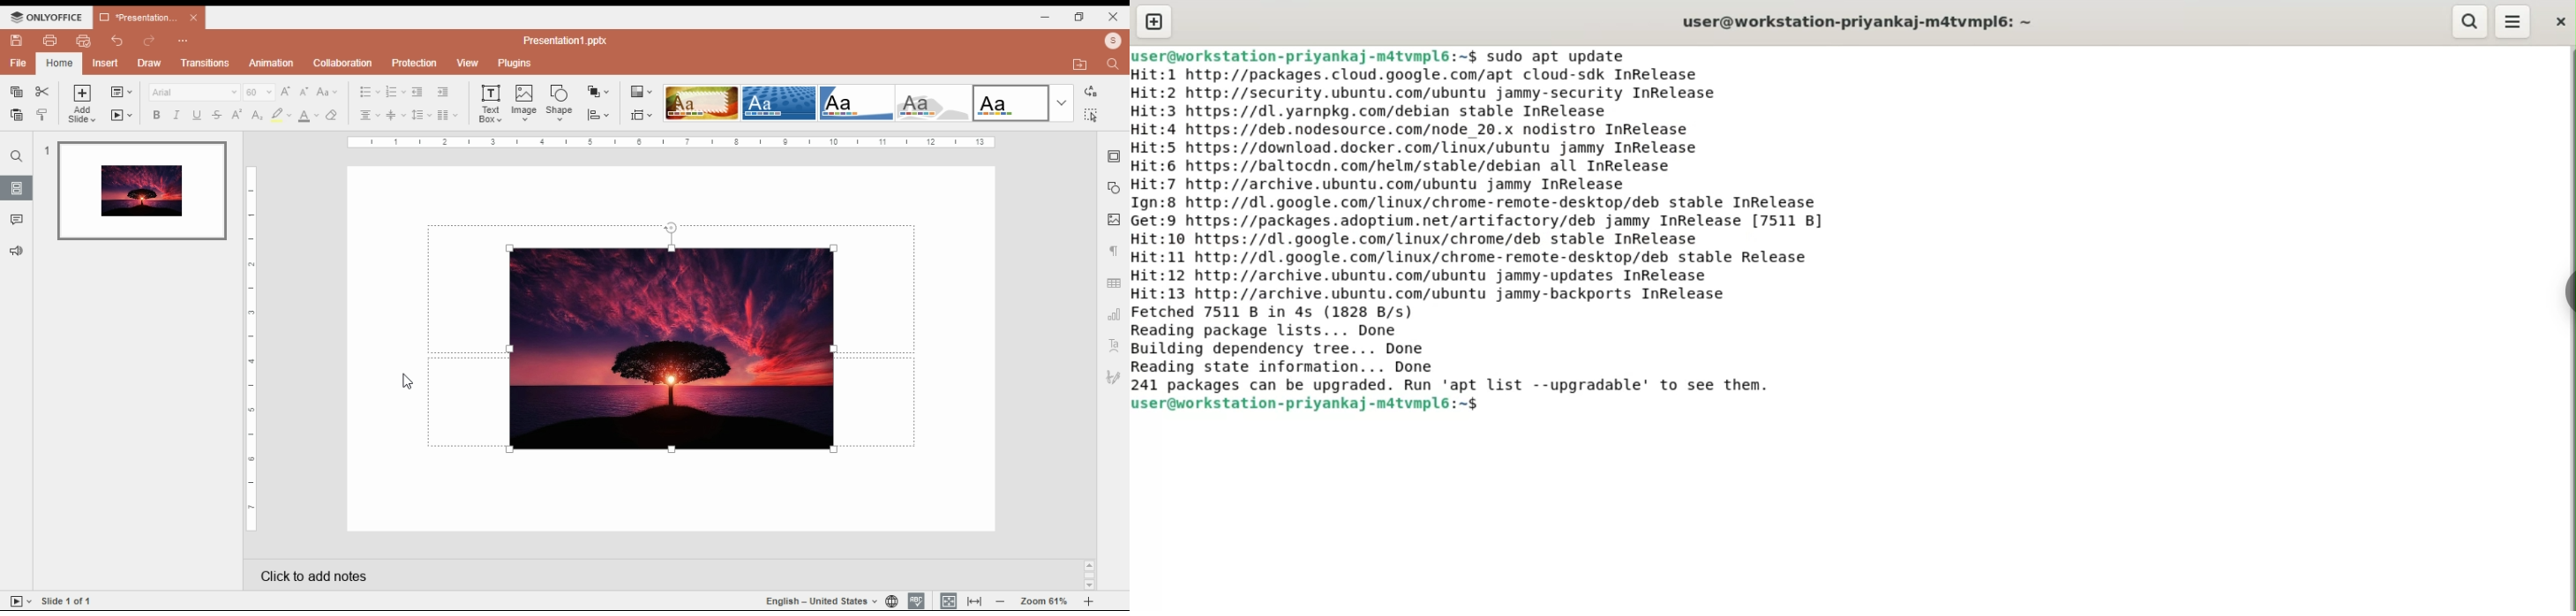 This screenshot has height=616, width=2576. I want to click on collaboration, so click(342, 63).